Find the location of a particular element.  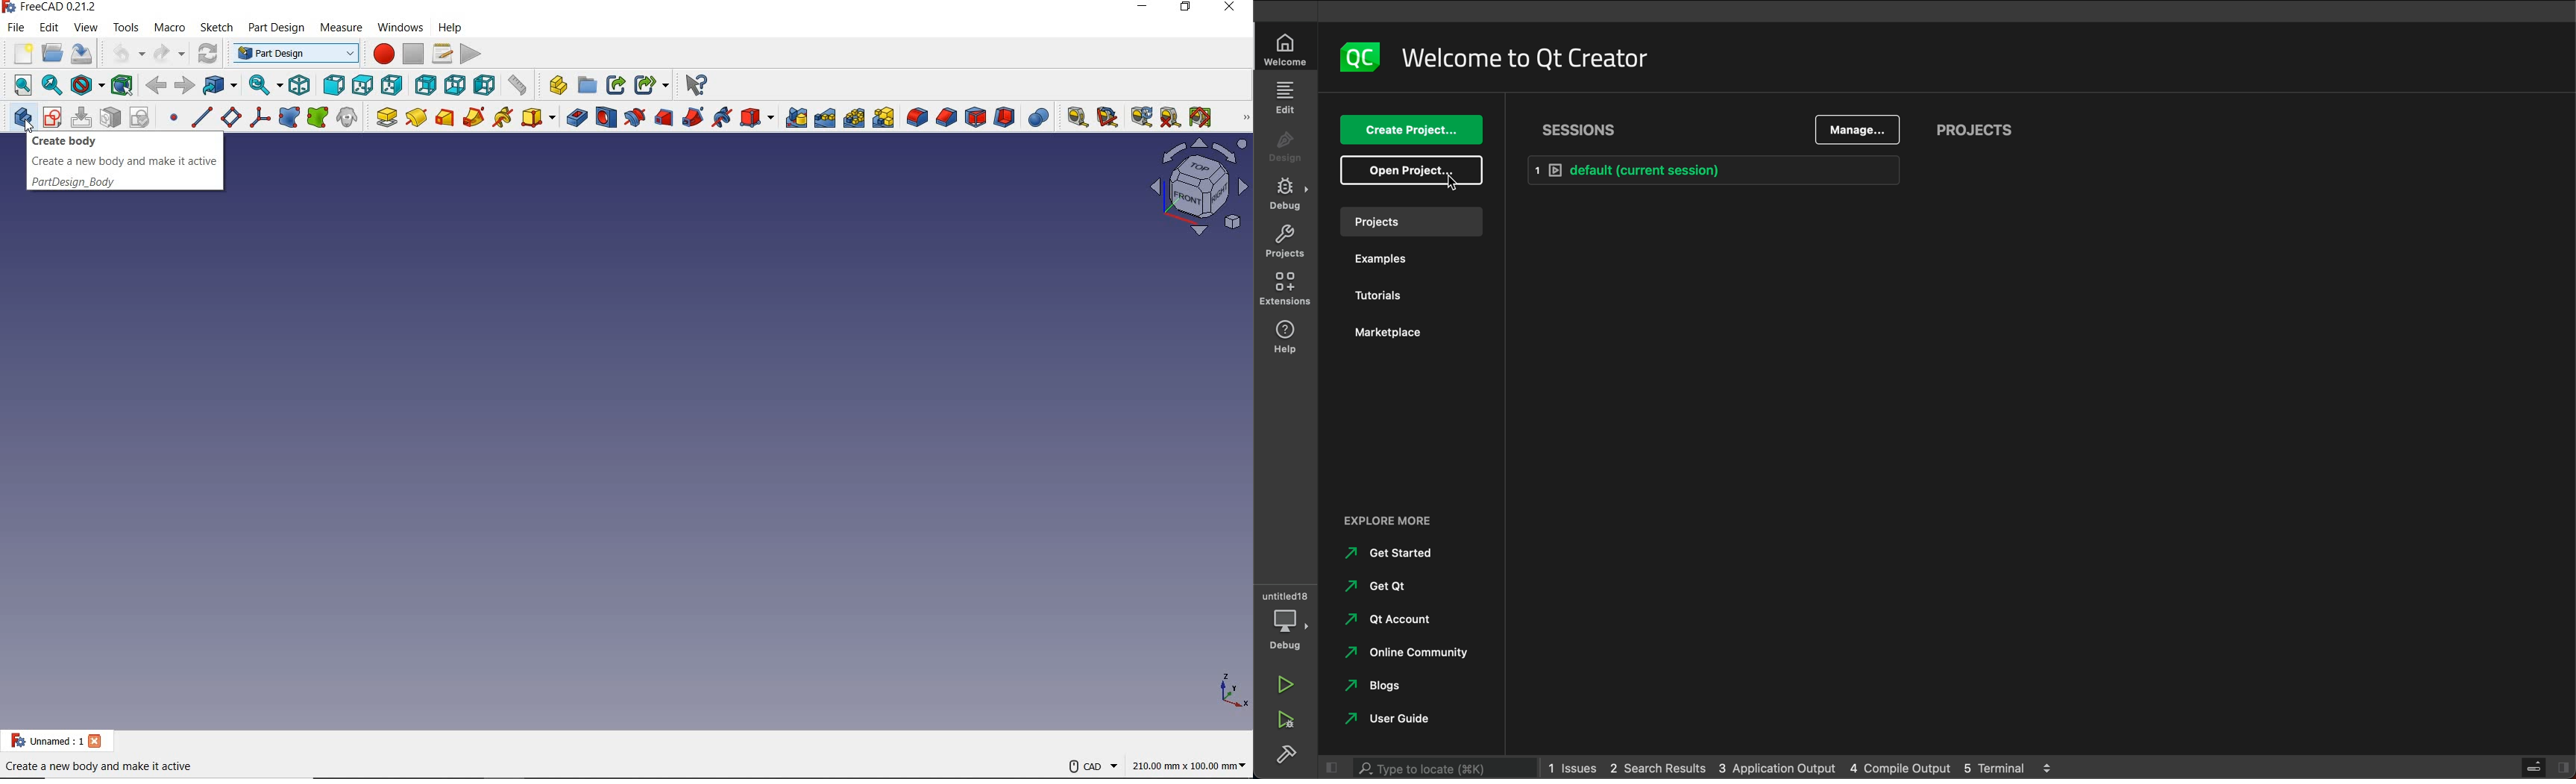

MEASURE LINEAR is located at coordinates (1075, 116).